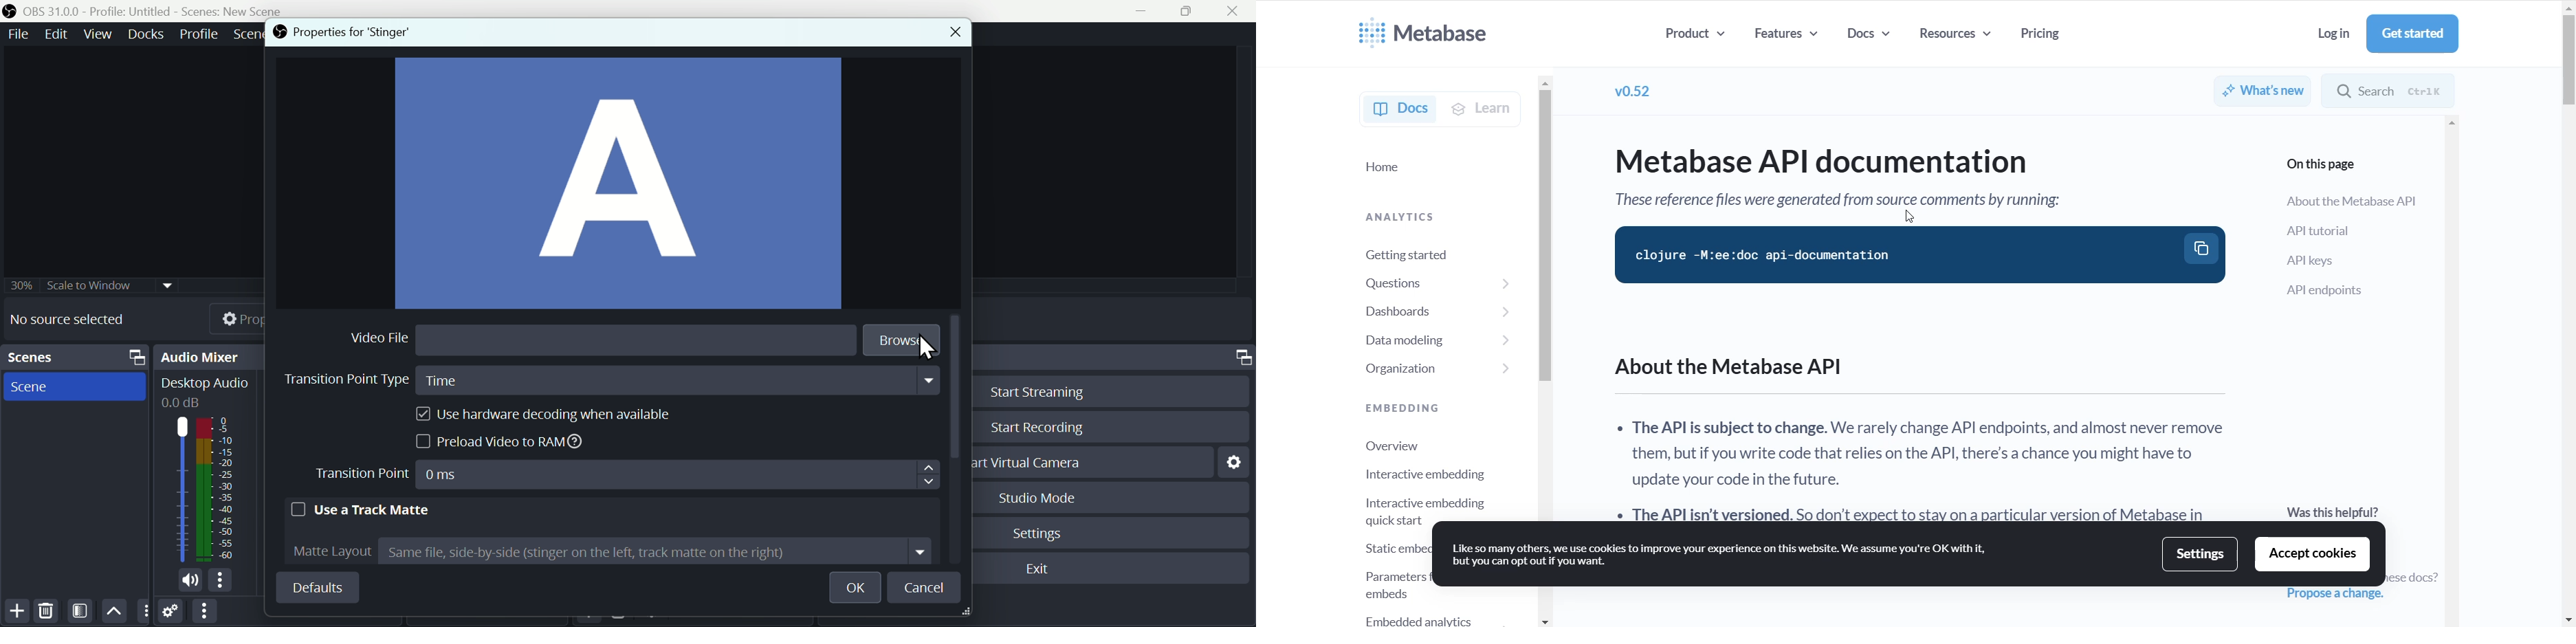  I want to click on Properties, so click(226, 317).